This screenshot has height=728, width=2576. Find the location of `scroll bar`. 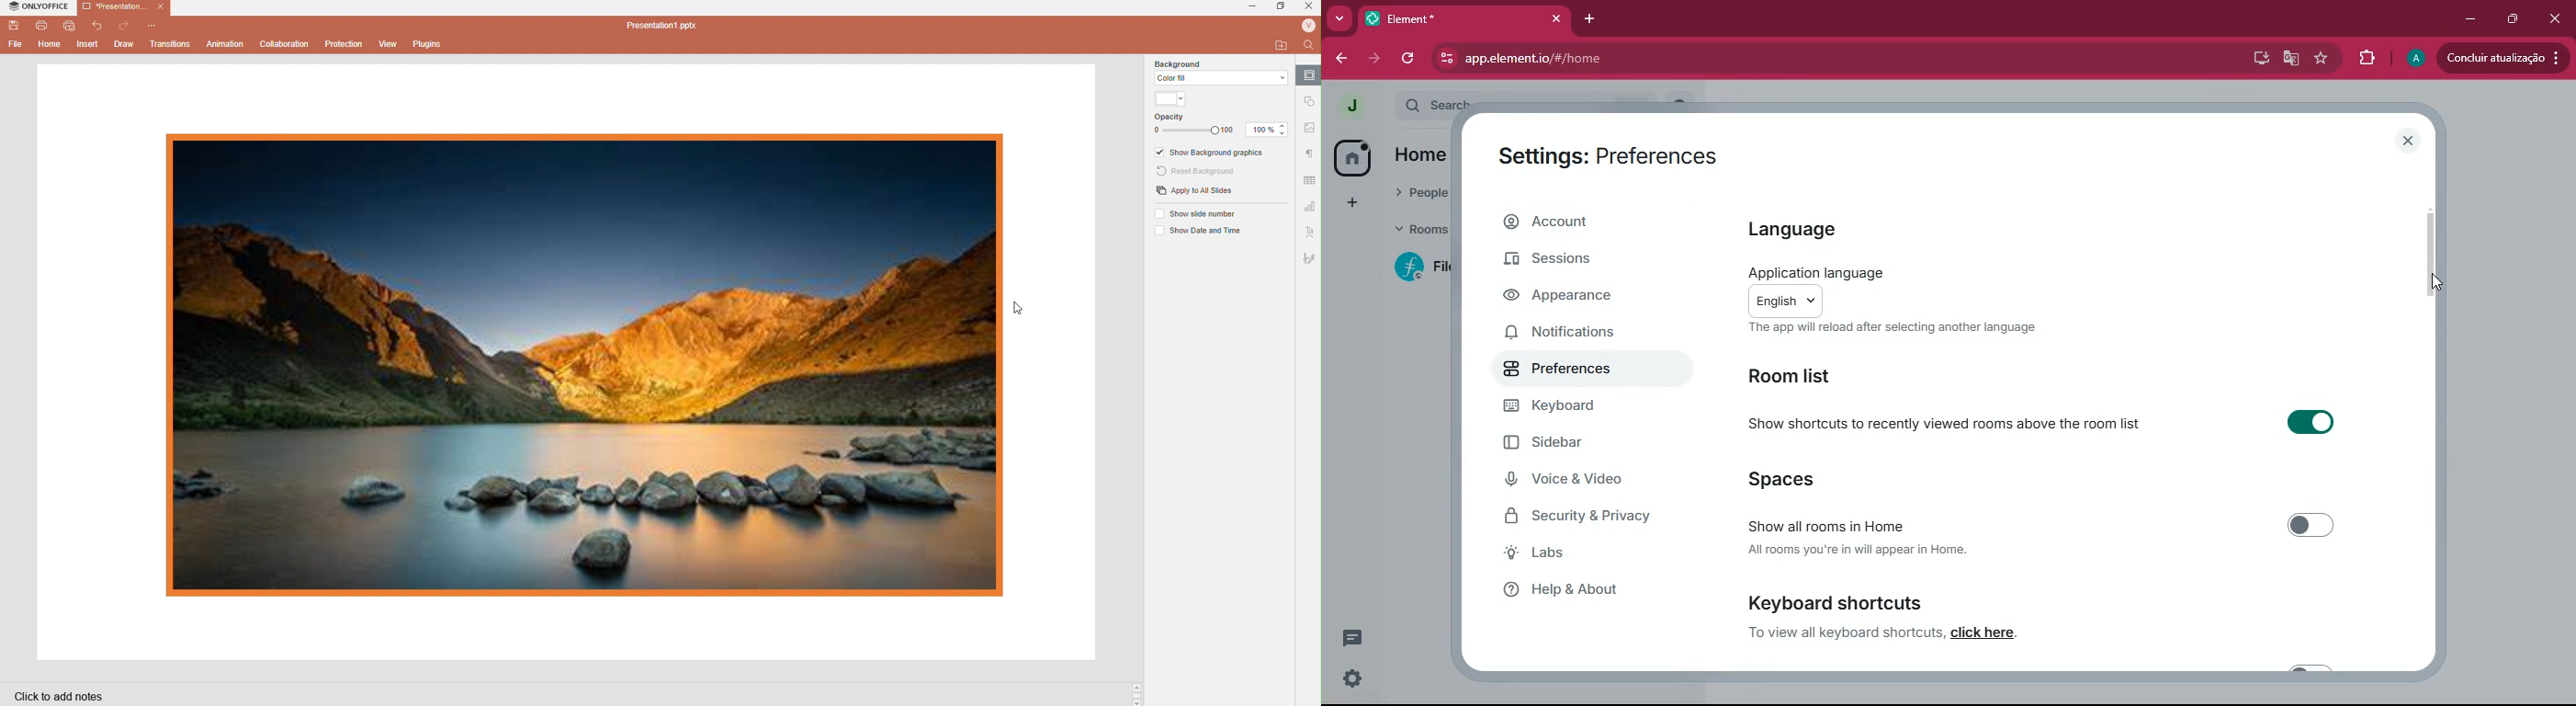

scroll bar is located at coordinates (2431, 254).